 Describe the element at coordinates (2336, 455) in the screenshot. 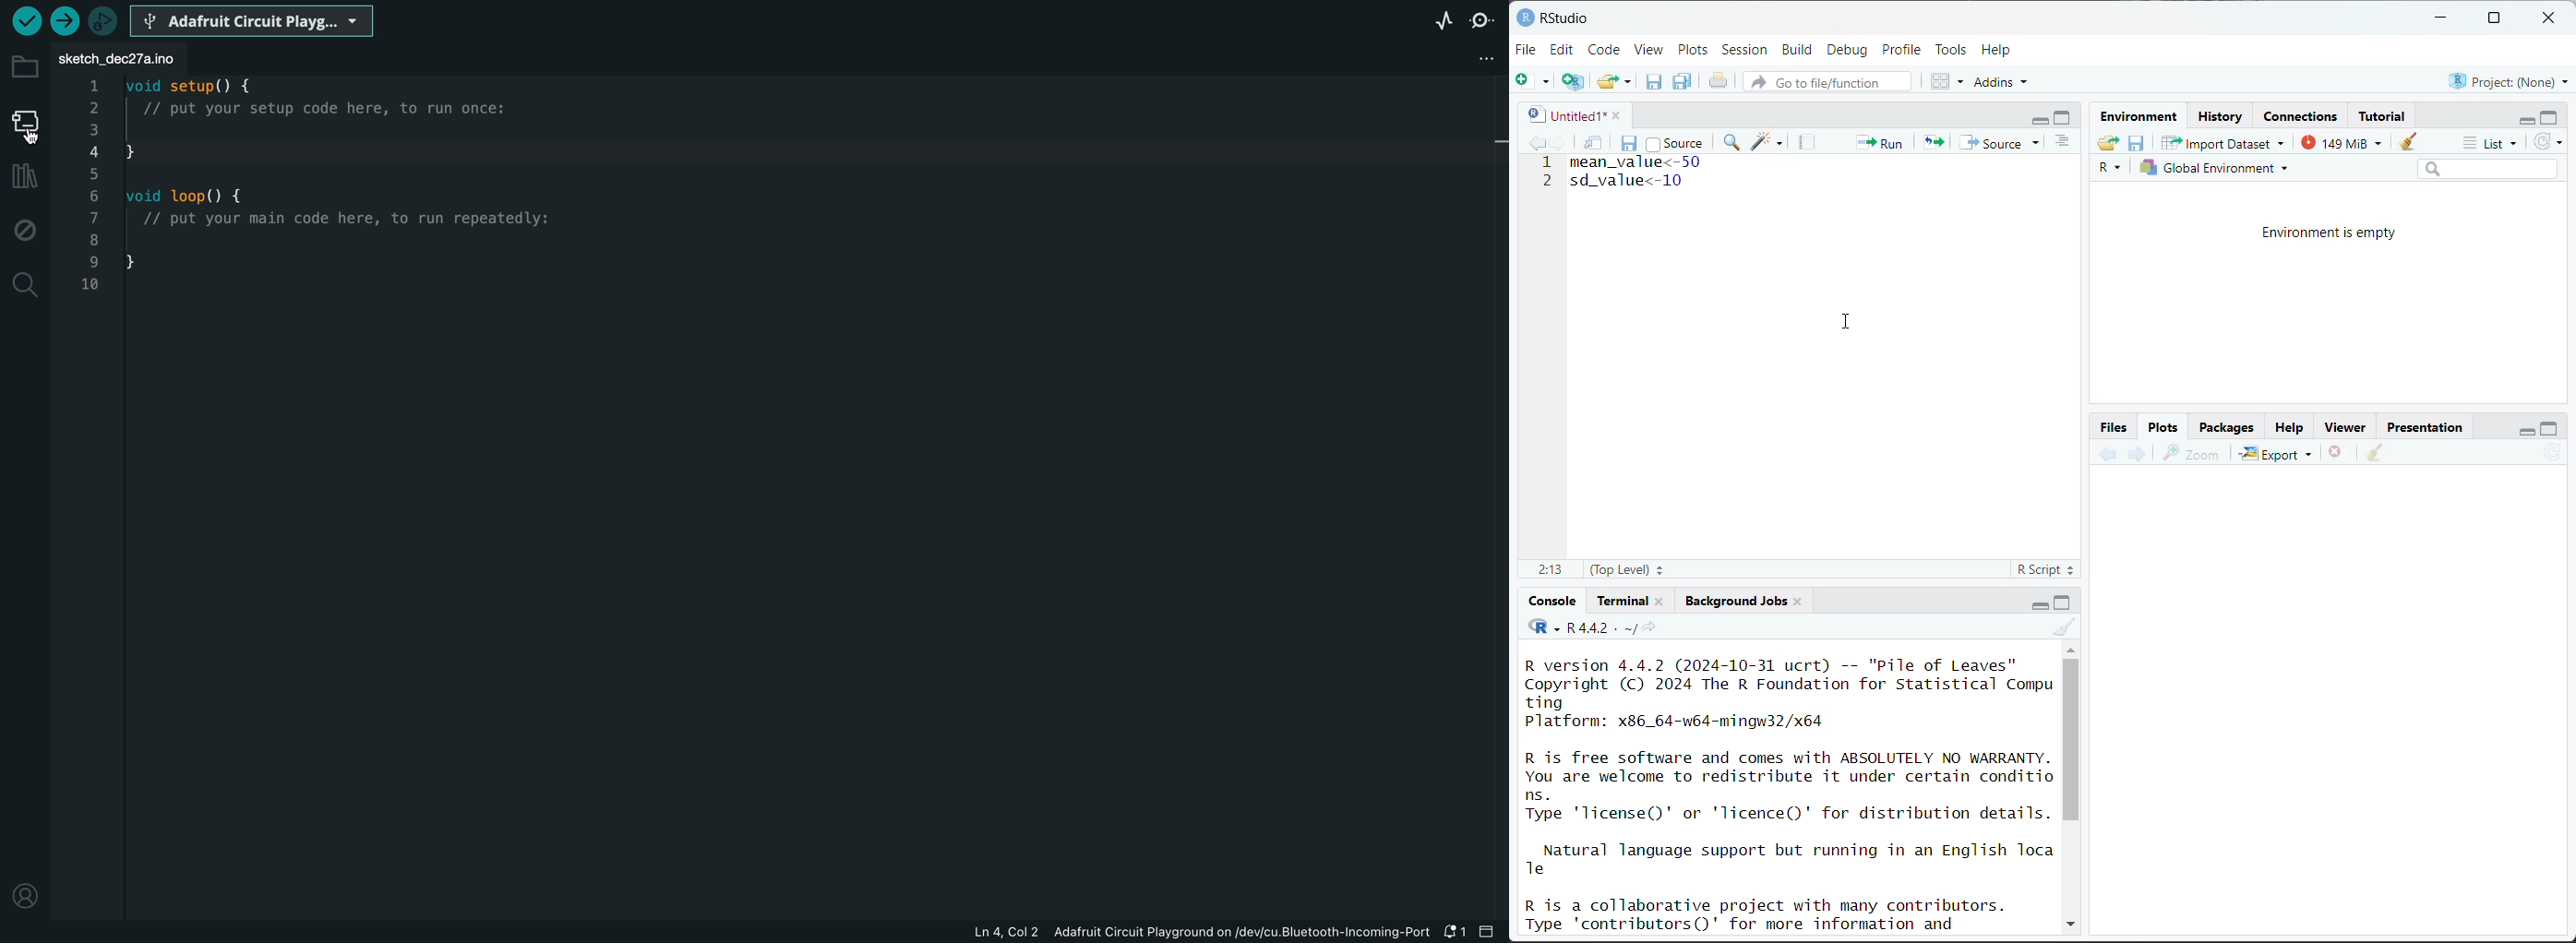

I see `remove the current plot` at that location.